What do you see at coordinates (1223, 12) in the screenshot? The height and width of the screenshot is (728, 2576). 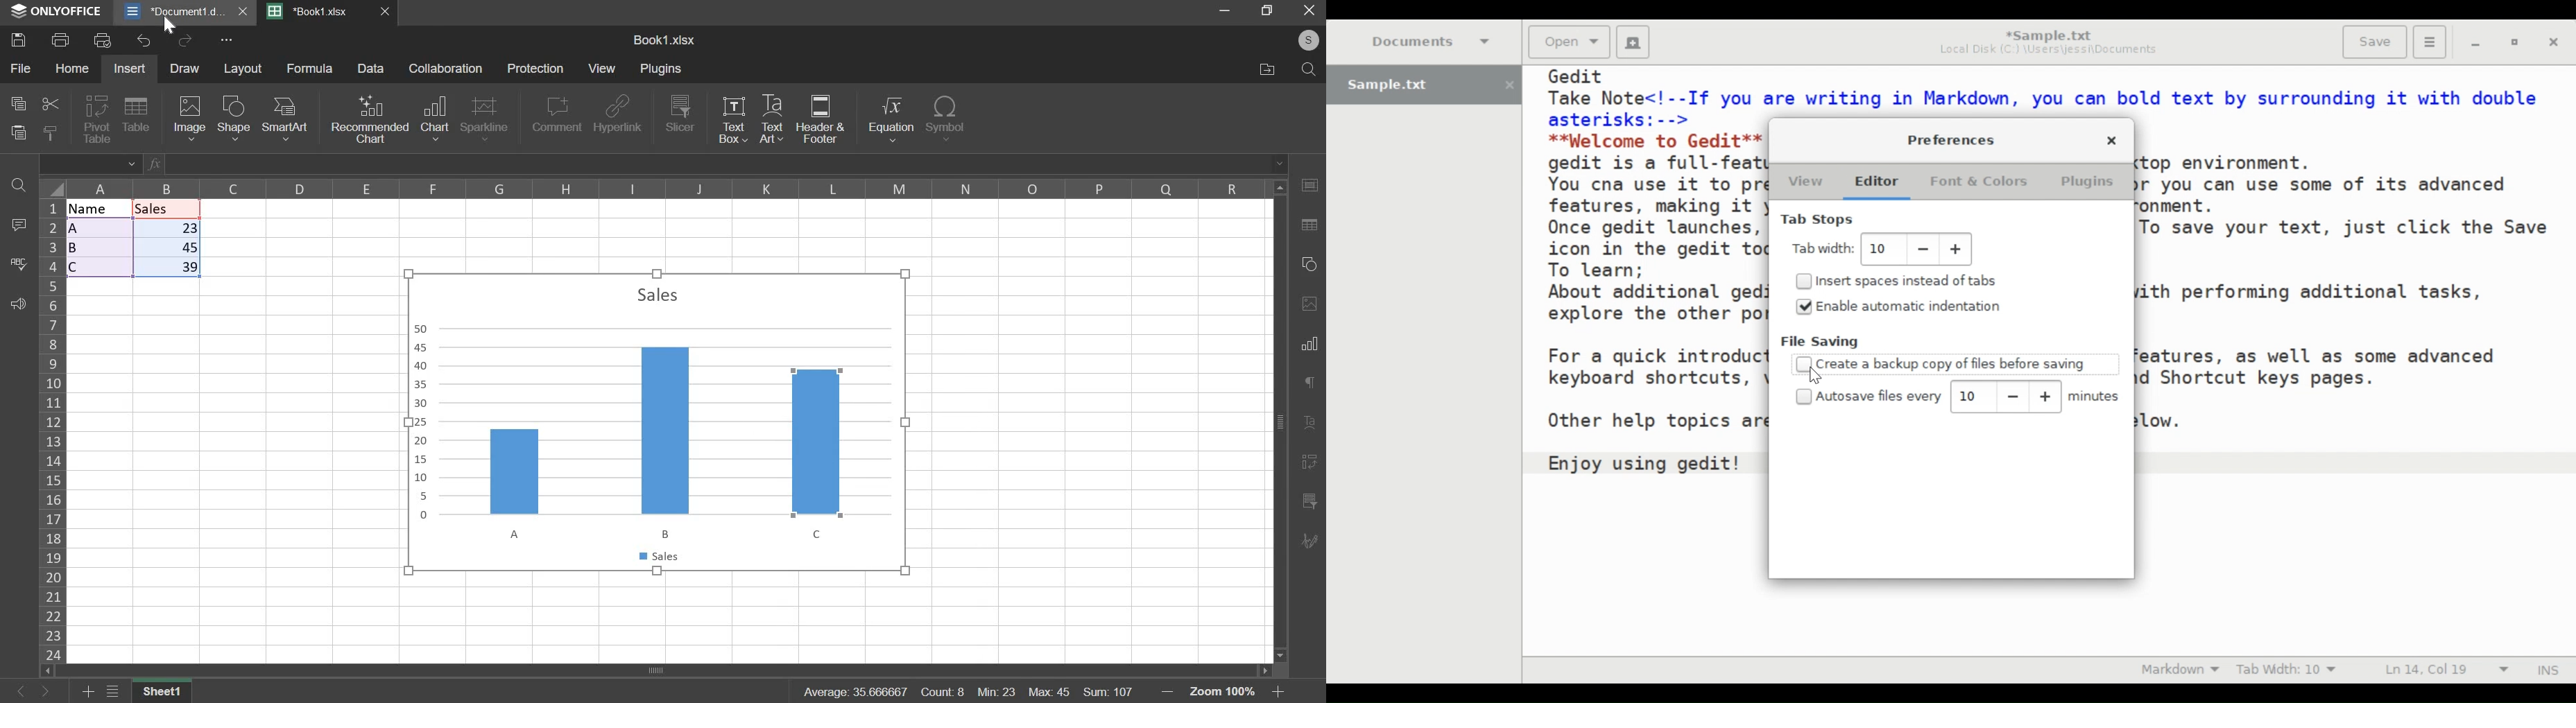 I see `minimize` at bounding box center [1223, 12].